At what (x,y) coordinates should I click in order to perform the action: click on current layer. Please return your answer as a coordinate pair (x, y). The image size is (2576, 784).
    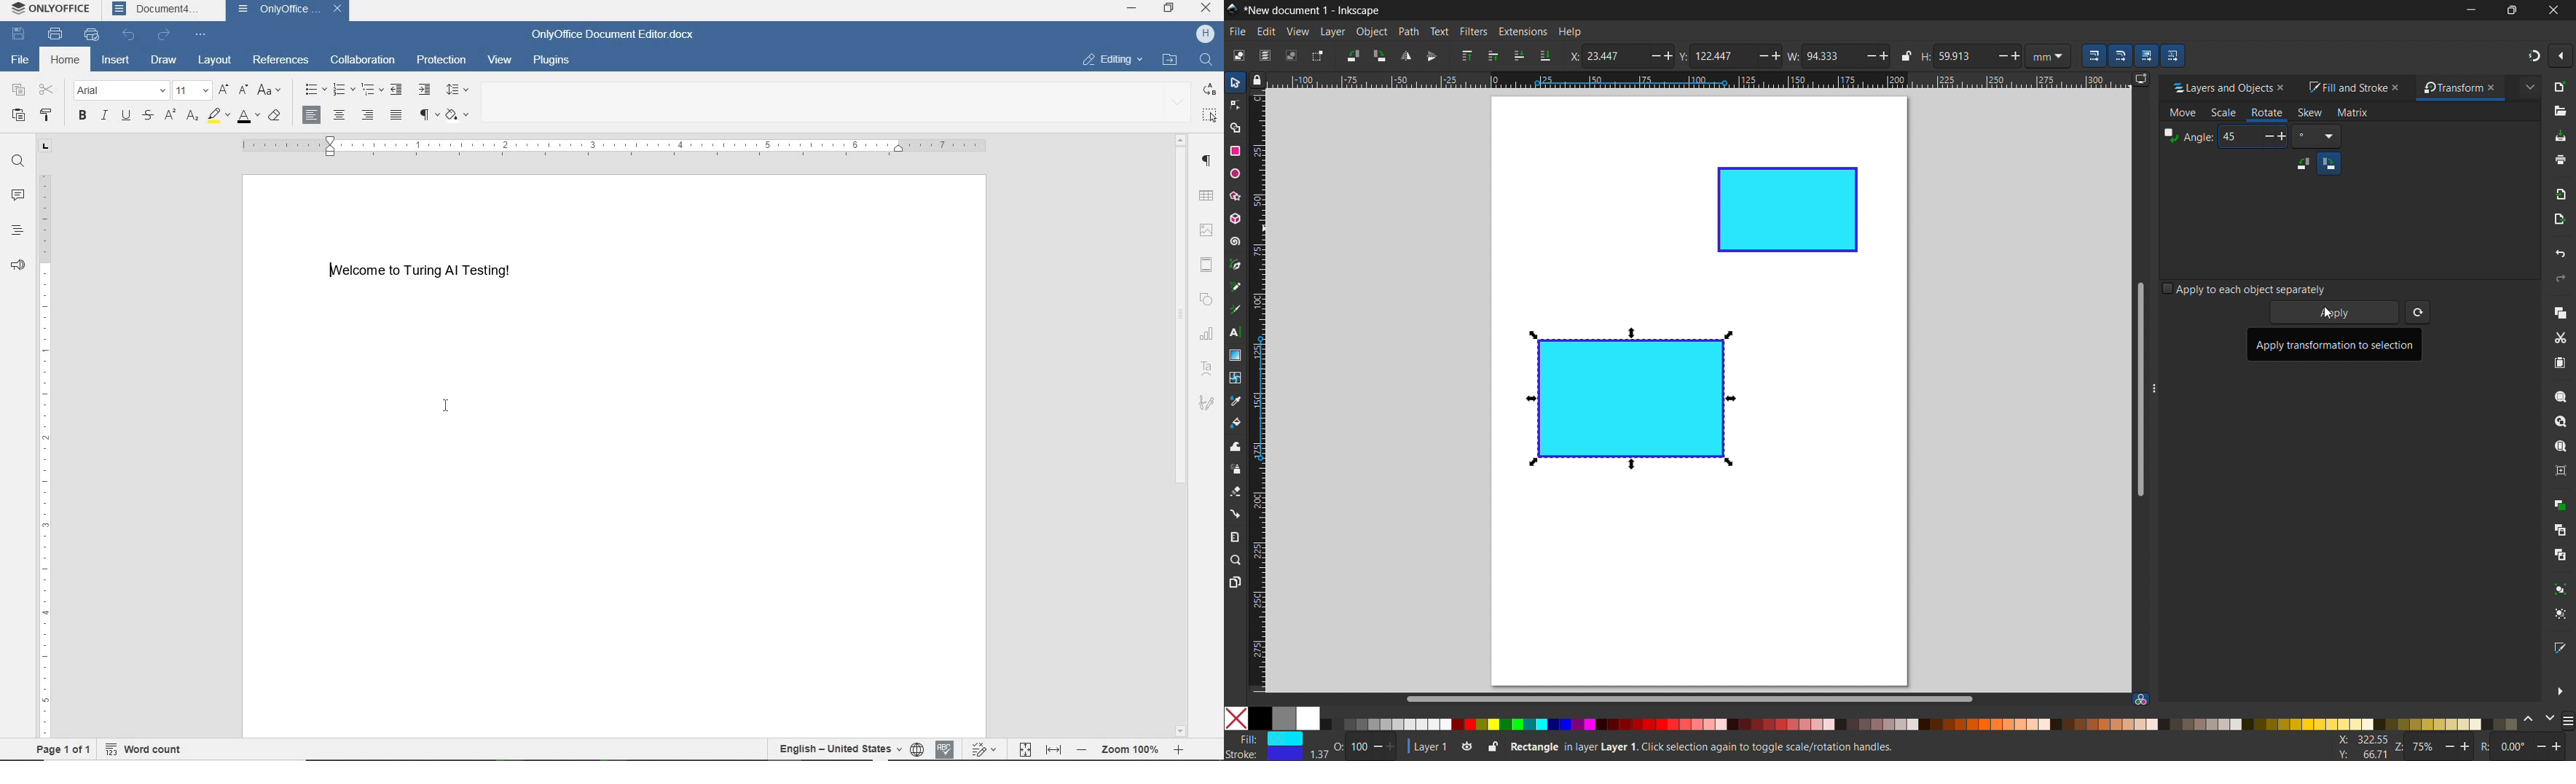
    Looking at the image, I should click on (1426, 747).